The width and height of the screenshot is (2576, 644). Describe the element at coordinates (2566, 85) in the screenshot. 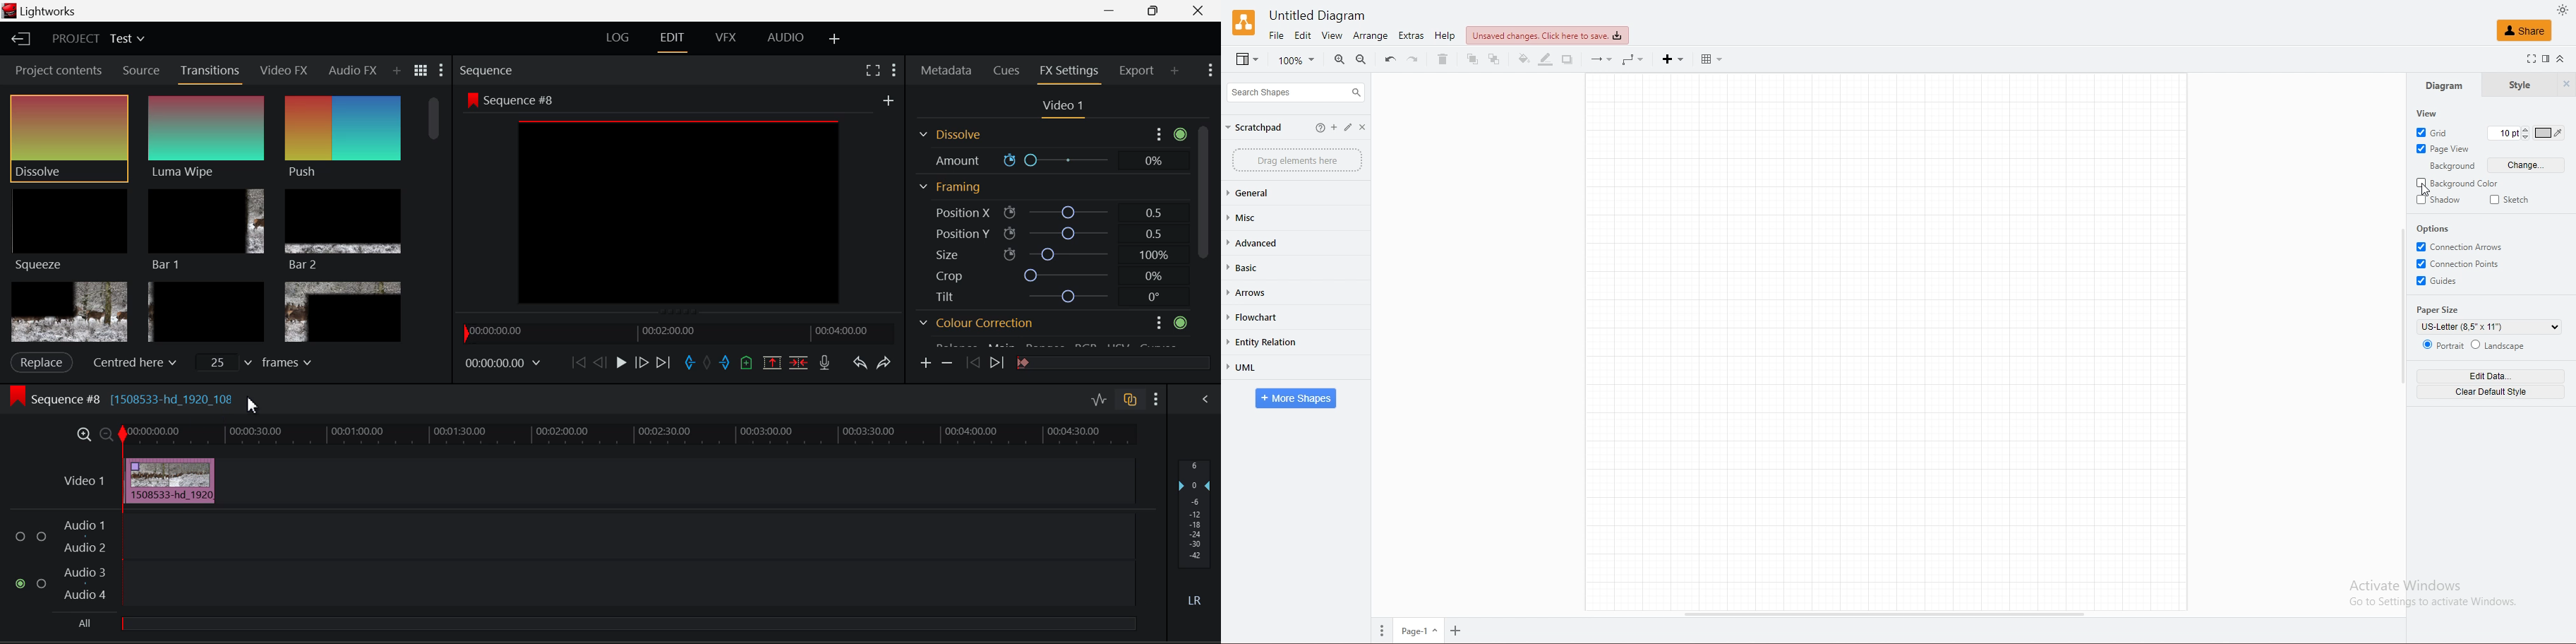

I see `hide` at that location.